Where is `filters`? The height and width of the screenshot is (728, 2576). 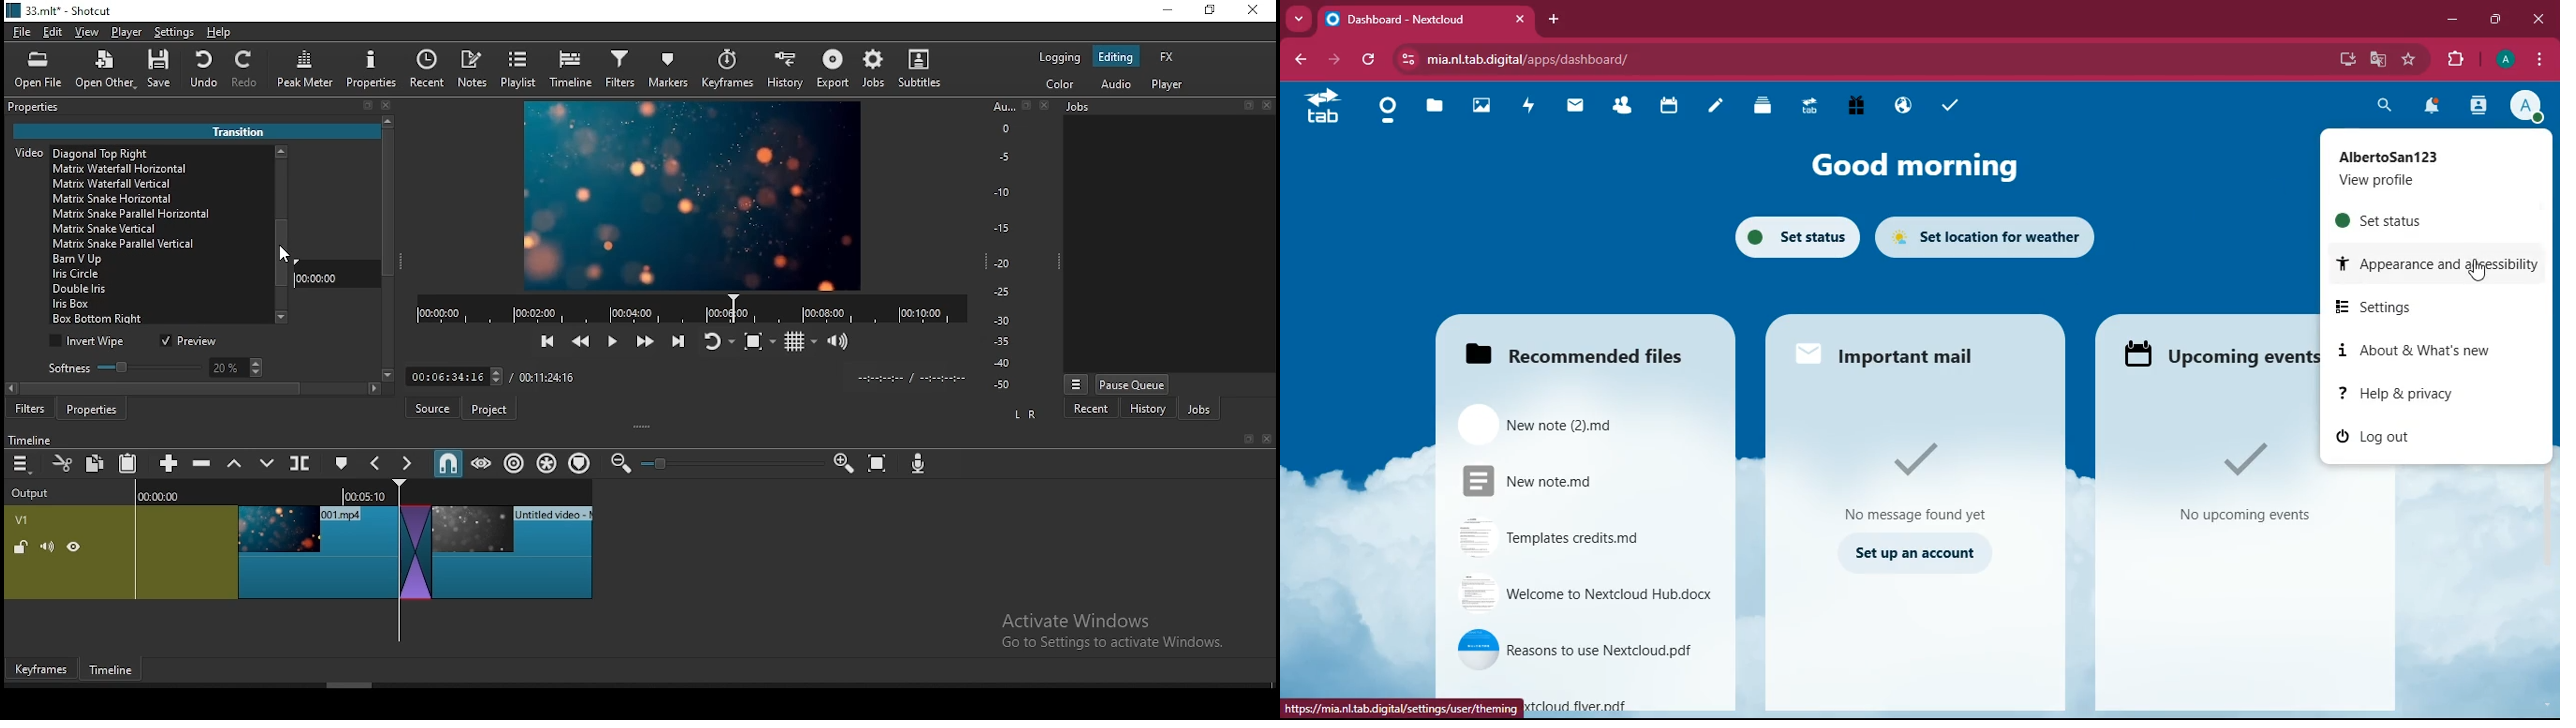
filters is located at coordinates (31, 410).